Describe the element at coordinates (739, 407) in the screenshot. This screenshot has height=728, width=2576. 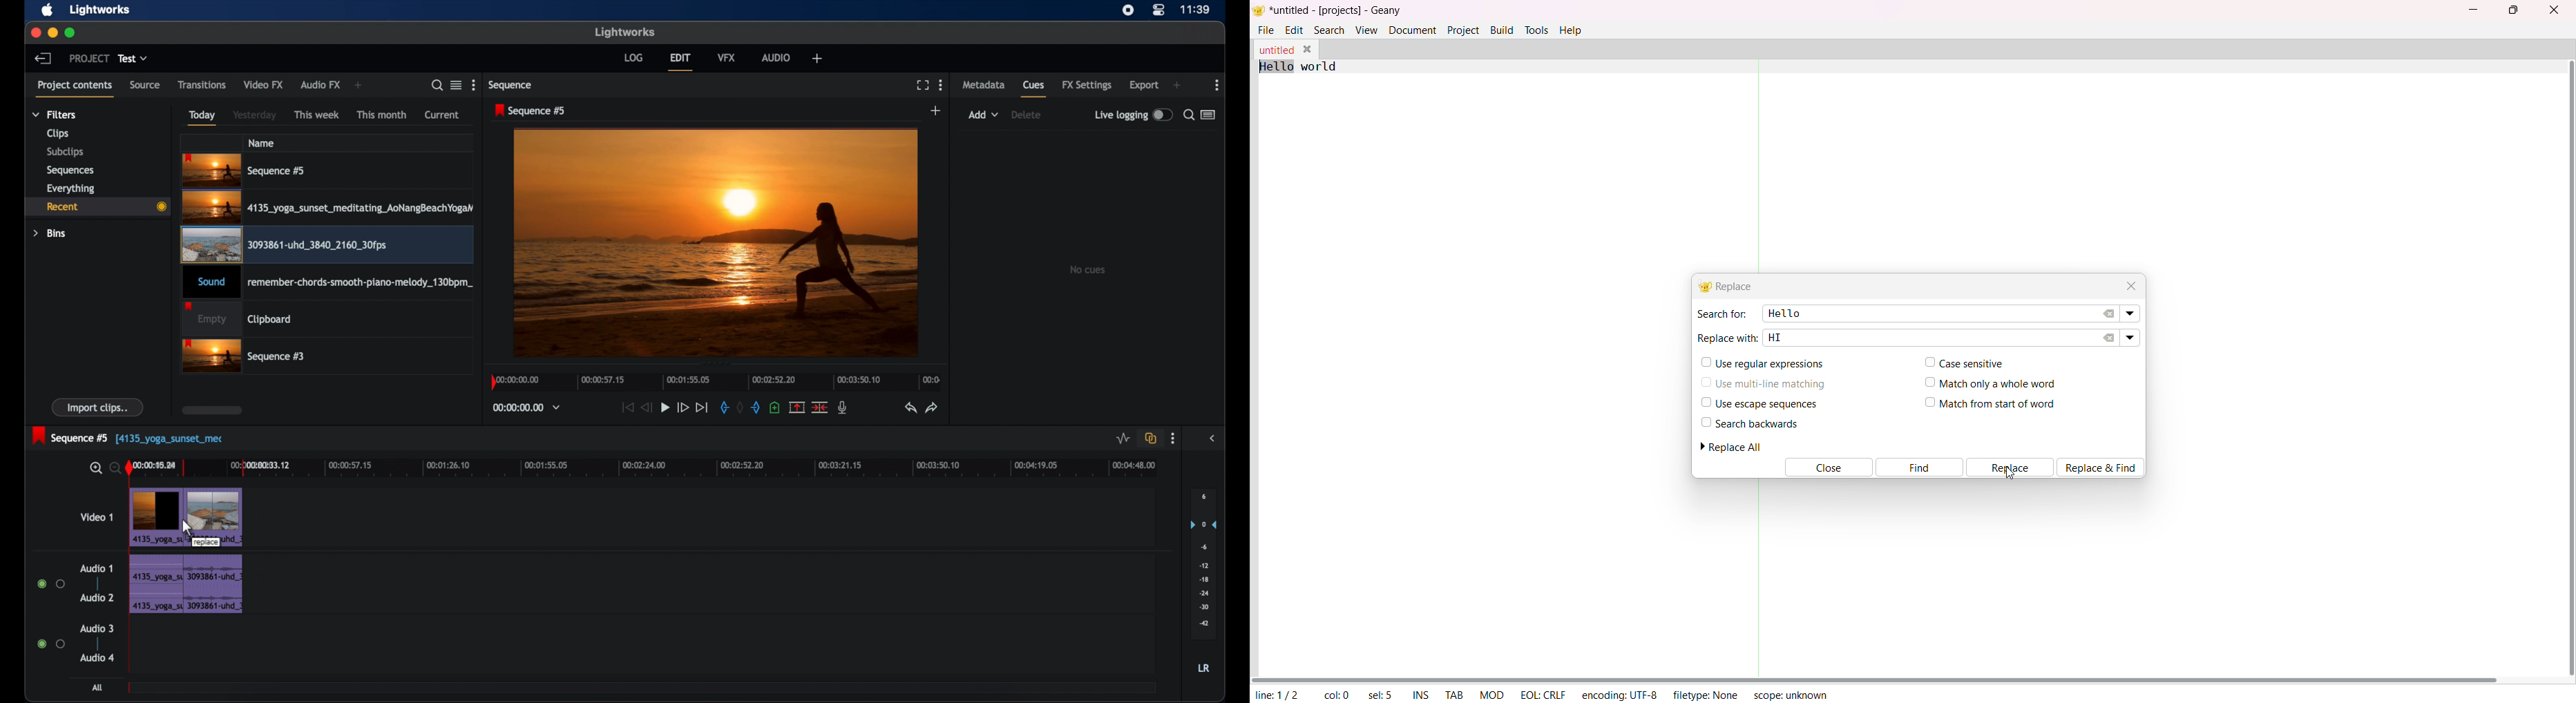
I see `clear marks` at that location.